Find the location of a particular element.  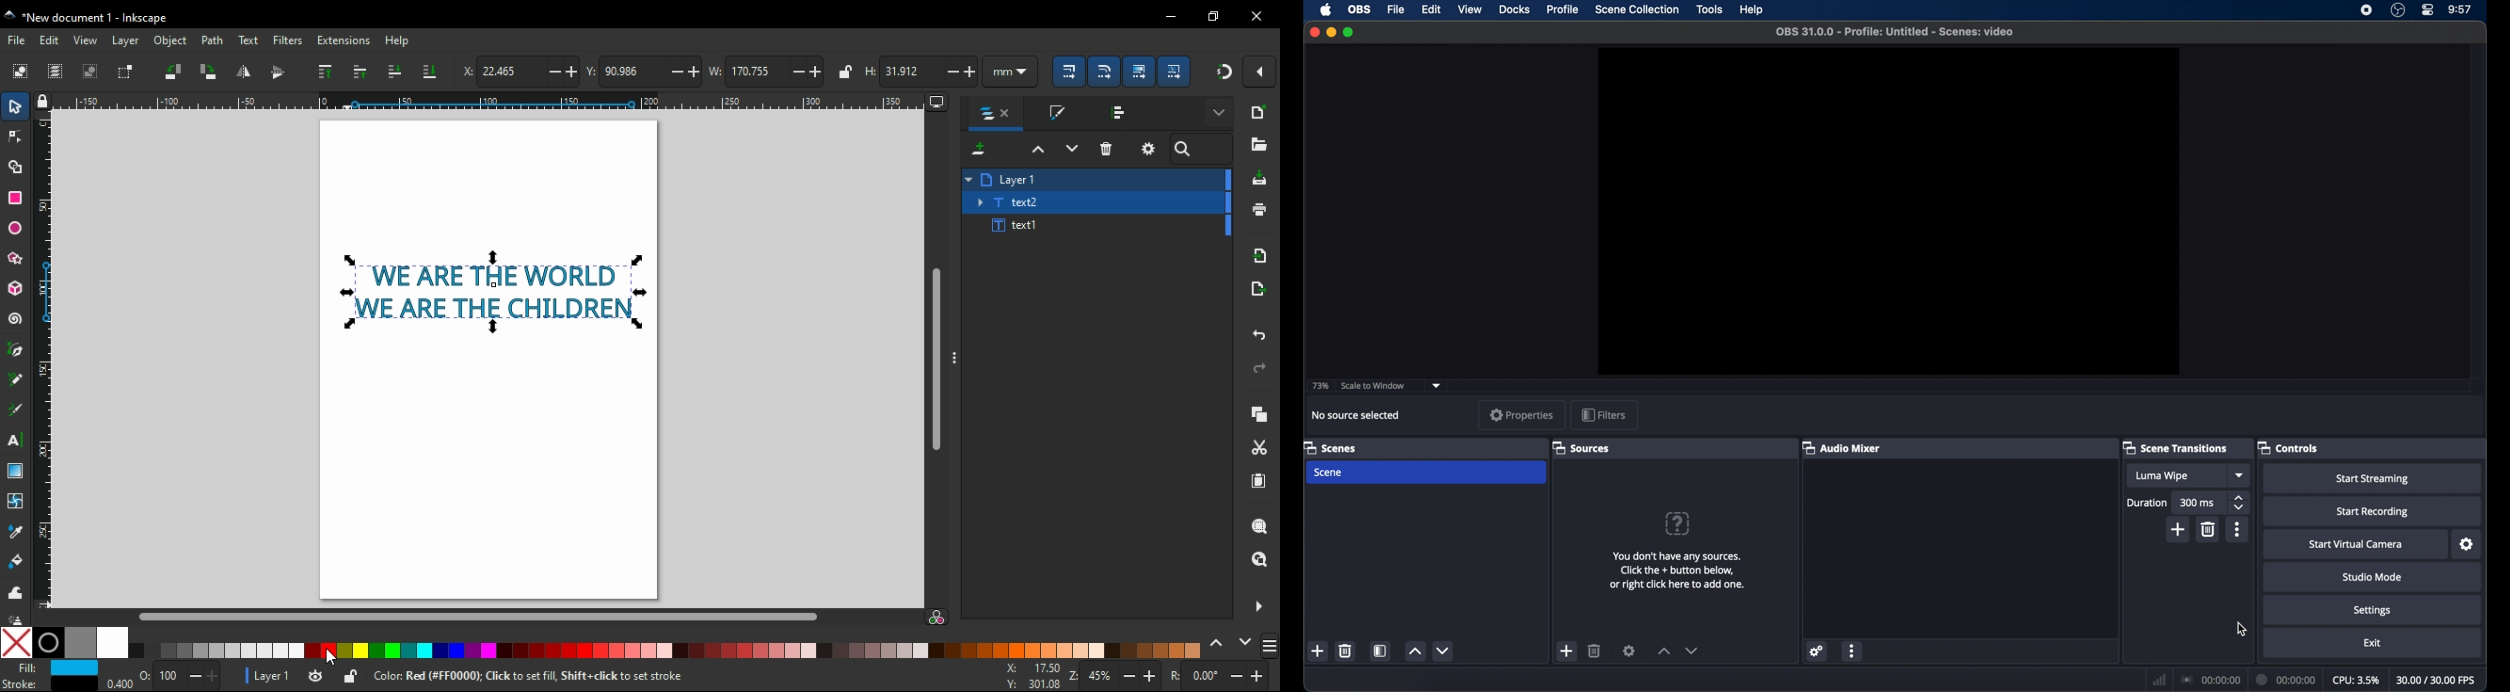

scroll bar is located at coordinates (937, 361).